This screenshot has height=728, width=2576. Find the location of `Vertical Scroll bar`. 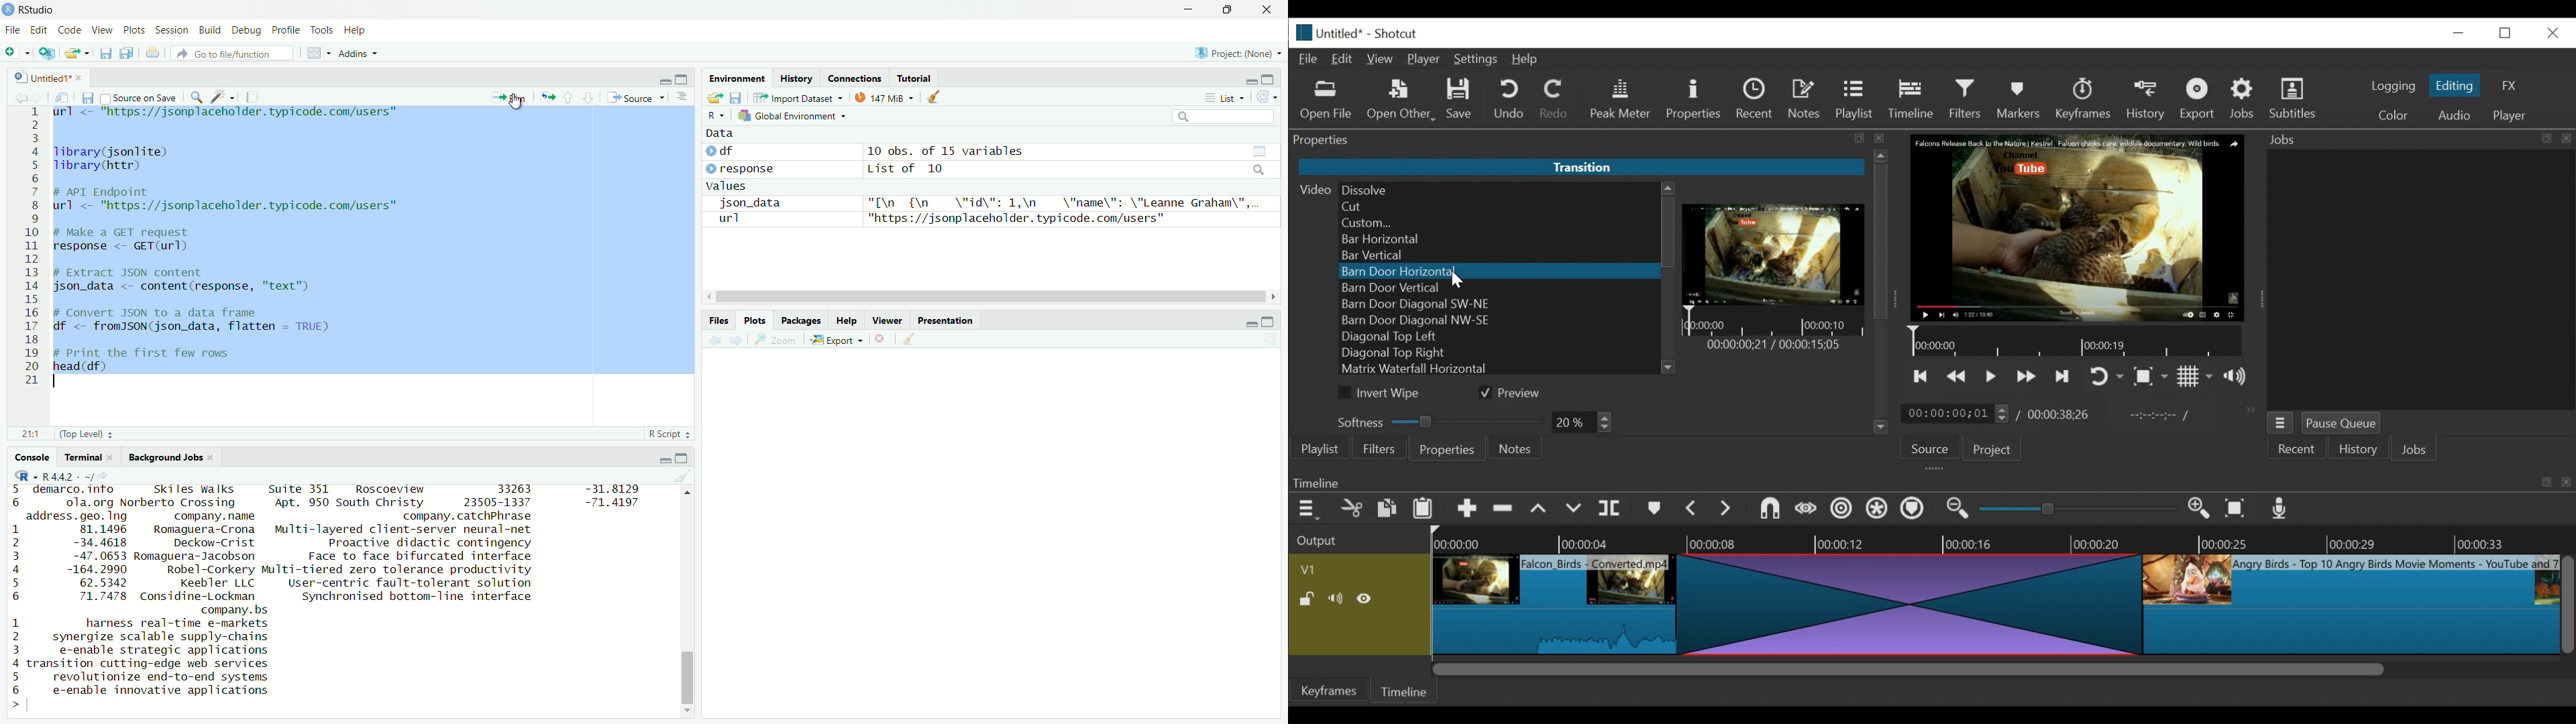

Vertical Scroll bar is located at coordinates (1882, 242).